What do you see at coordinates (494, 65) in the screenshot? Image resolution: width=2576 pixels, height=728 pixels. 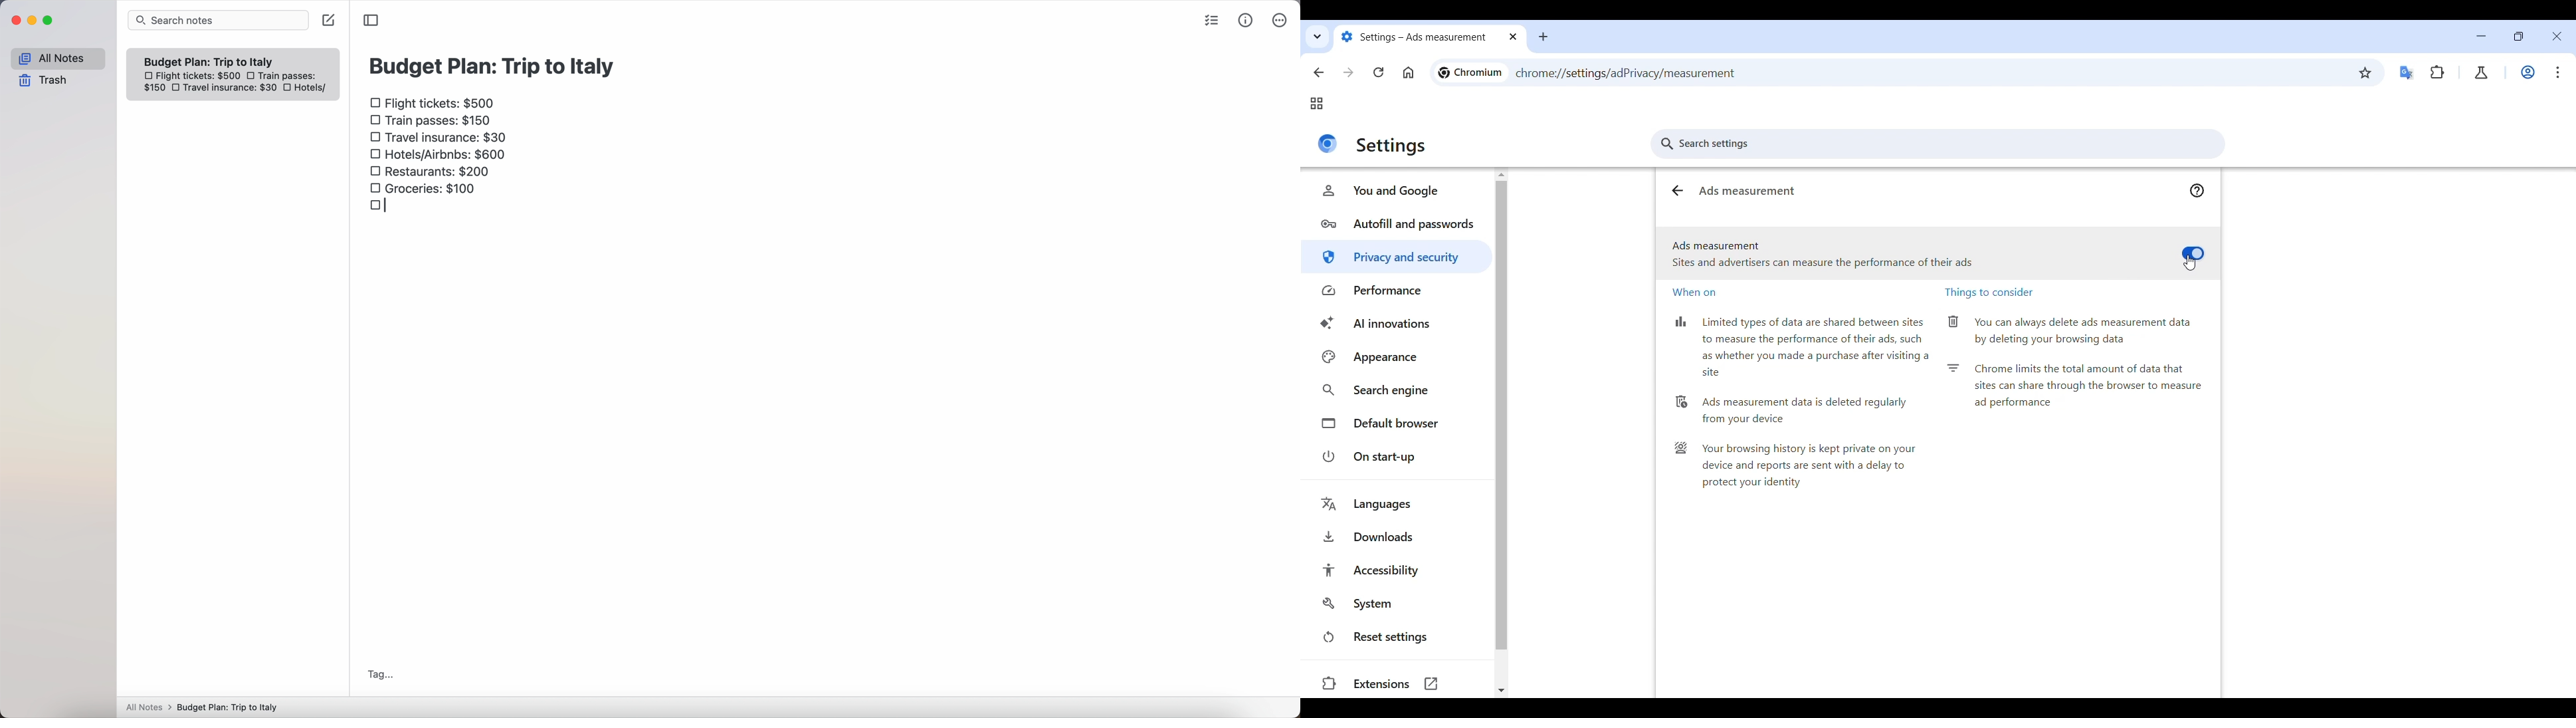 I see `budget plan: trip to Italy` at bounding box center [494, 65].